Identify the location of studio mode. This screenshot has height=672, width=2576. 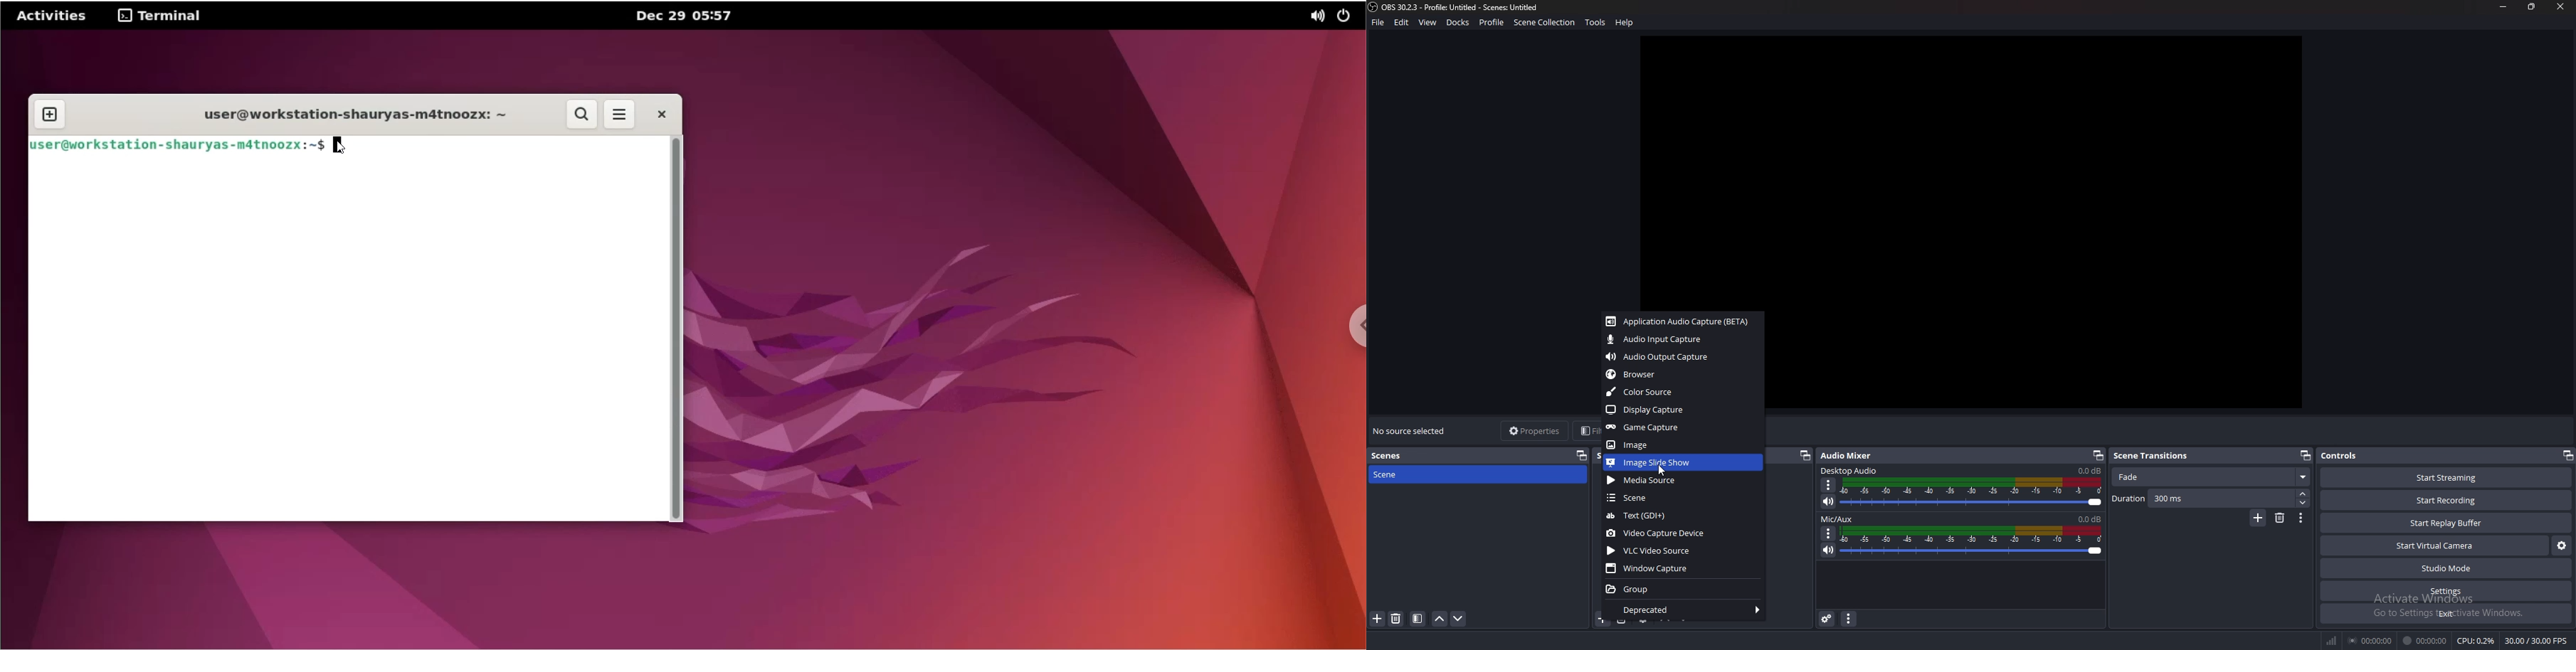
(2445, 569).